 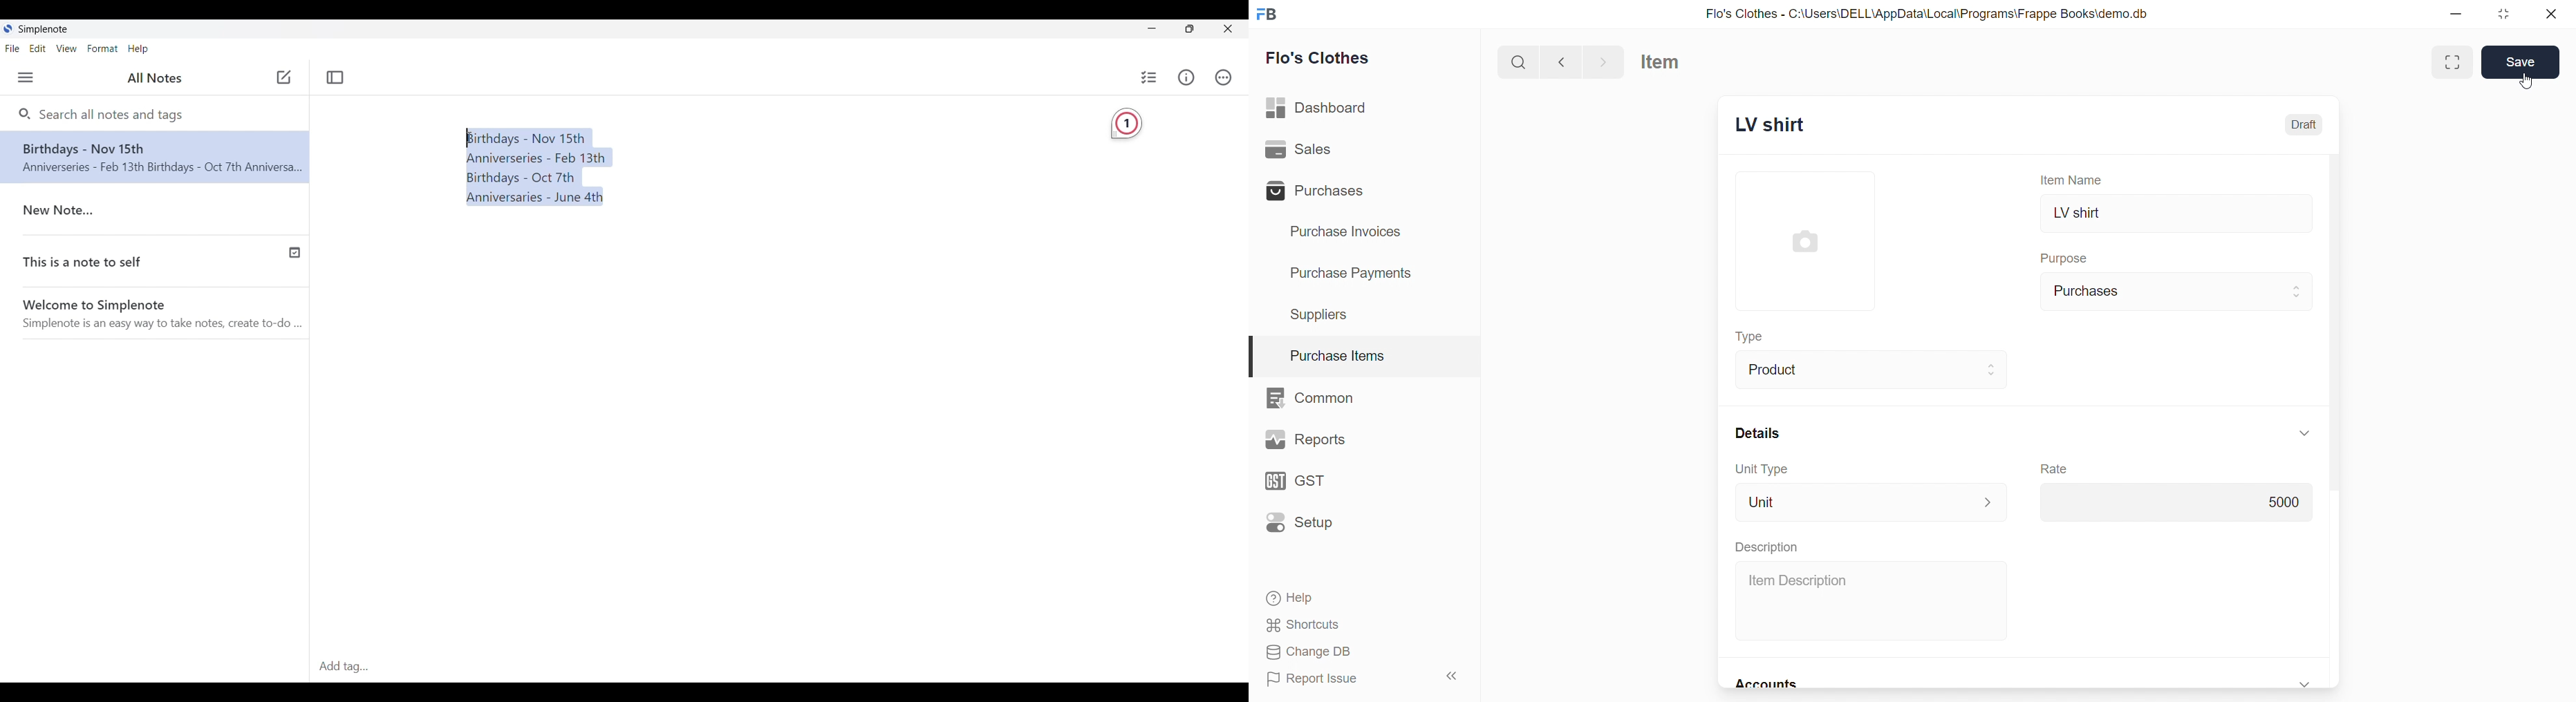 I want to click on search, so click(x=1518, y=61).